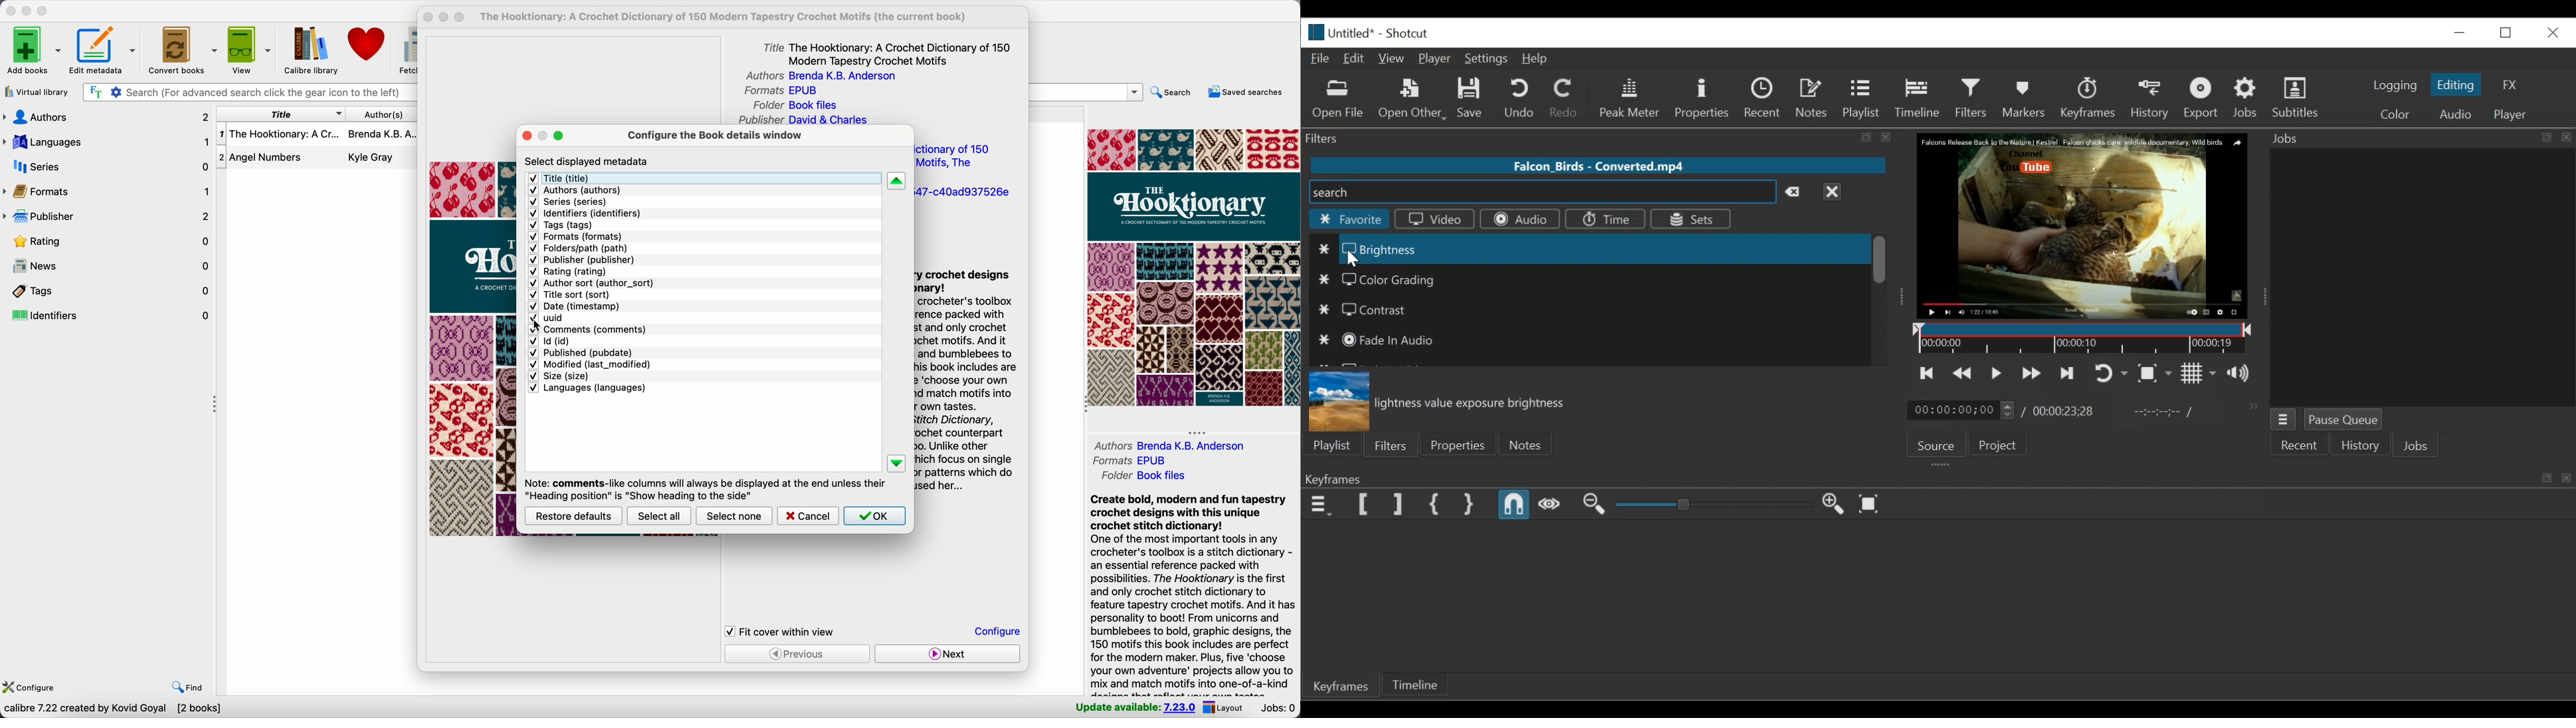 The image size is (2576, 728). What do you see at coordinates (2202, 98) in the screenshot?
I see `Export` at bounding box center [2202, 98].